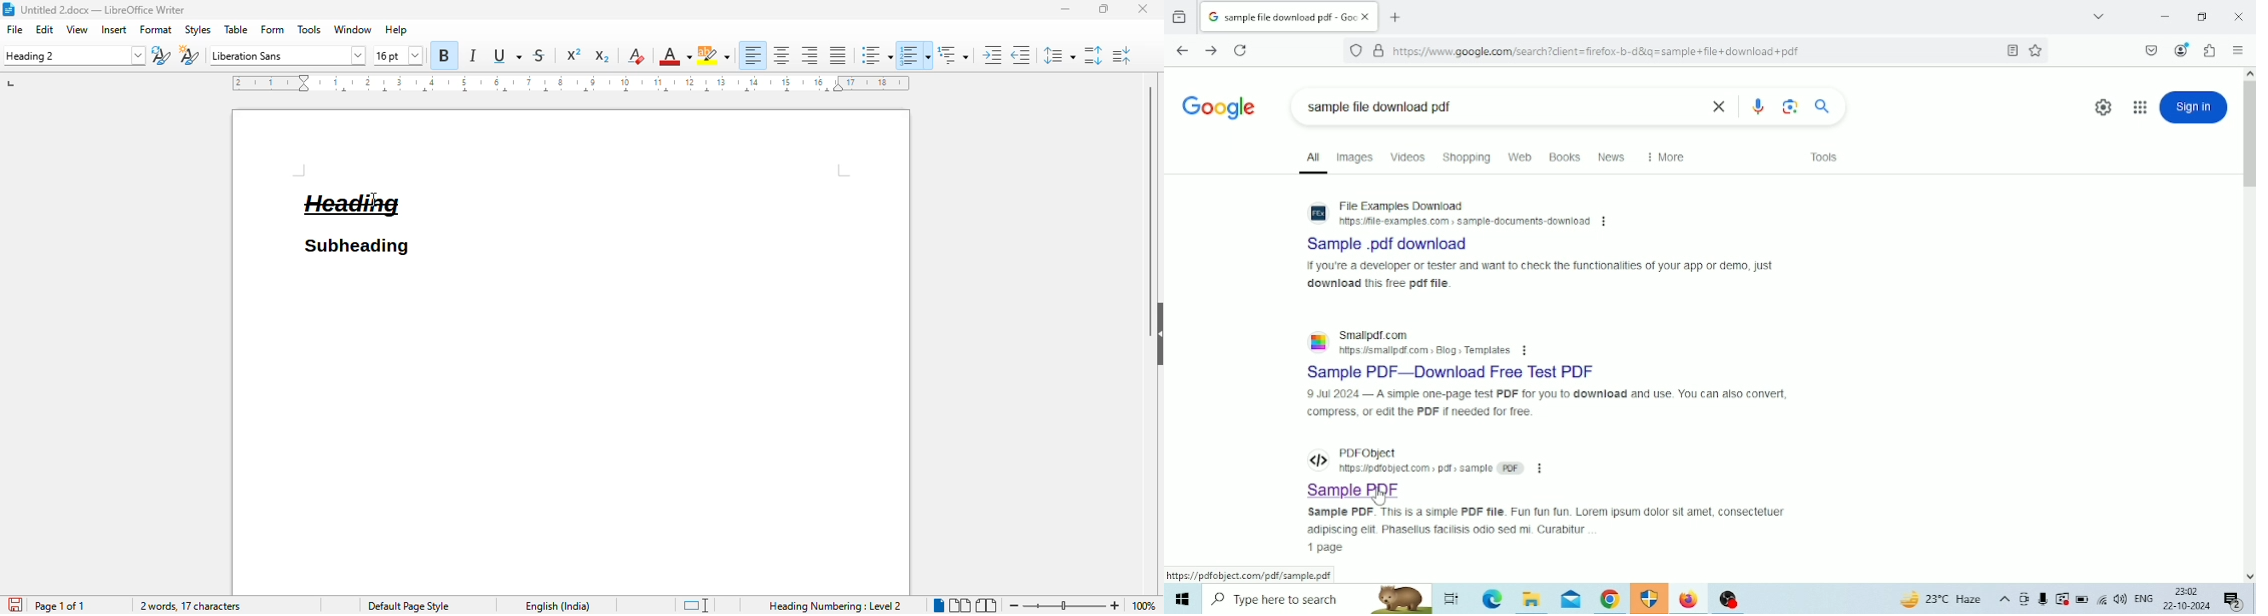 The width and height of the screenshot is (2268, 616). I want to click on text, so click(356, 246).